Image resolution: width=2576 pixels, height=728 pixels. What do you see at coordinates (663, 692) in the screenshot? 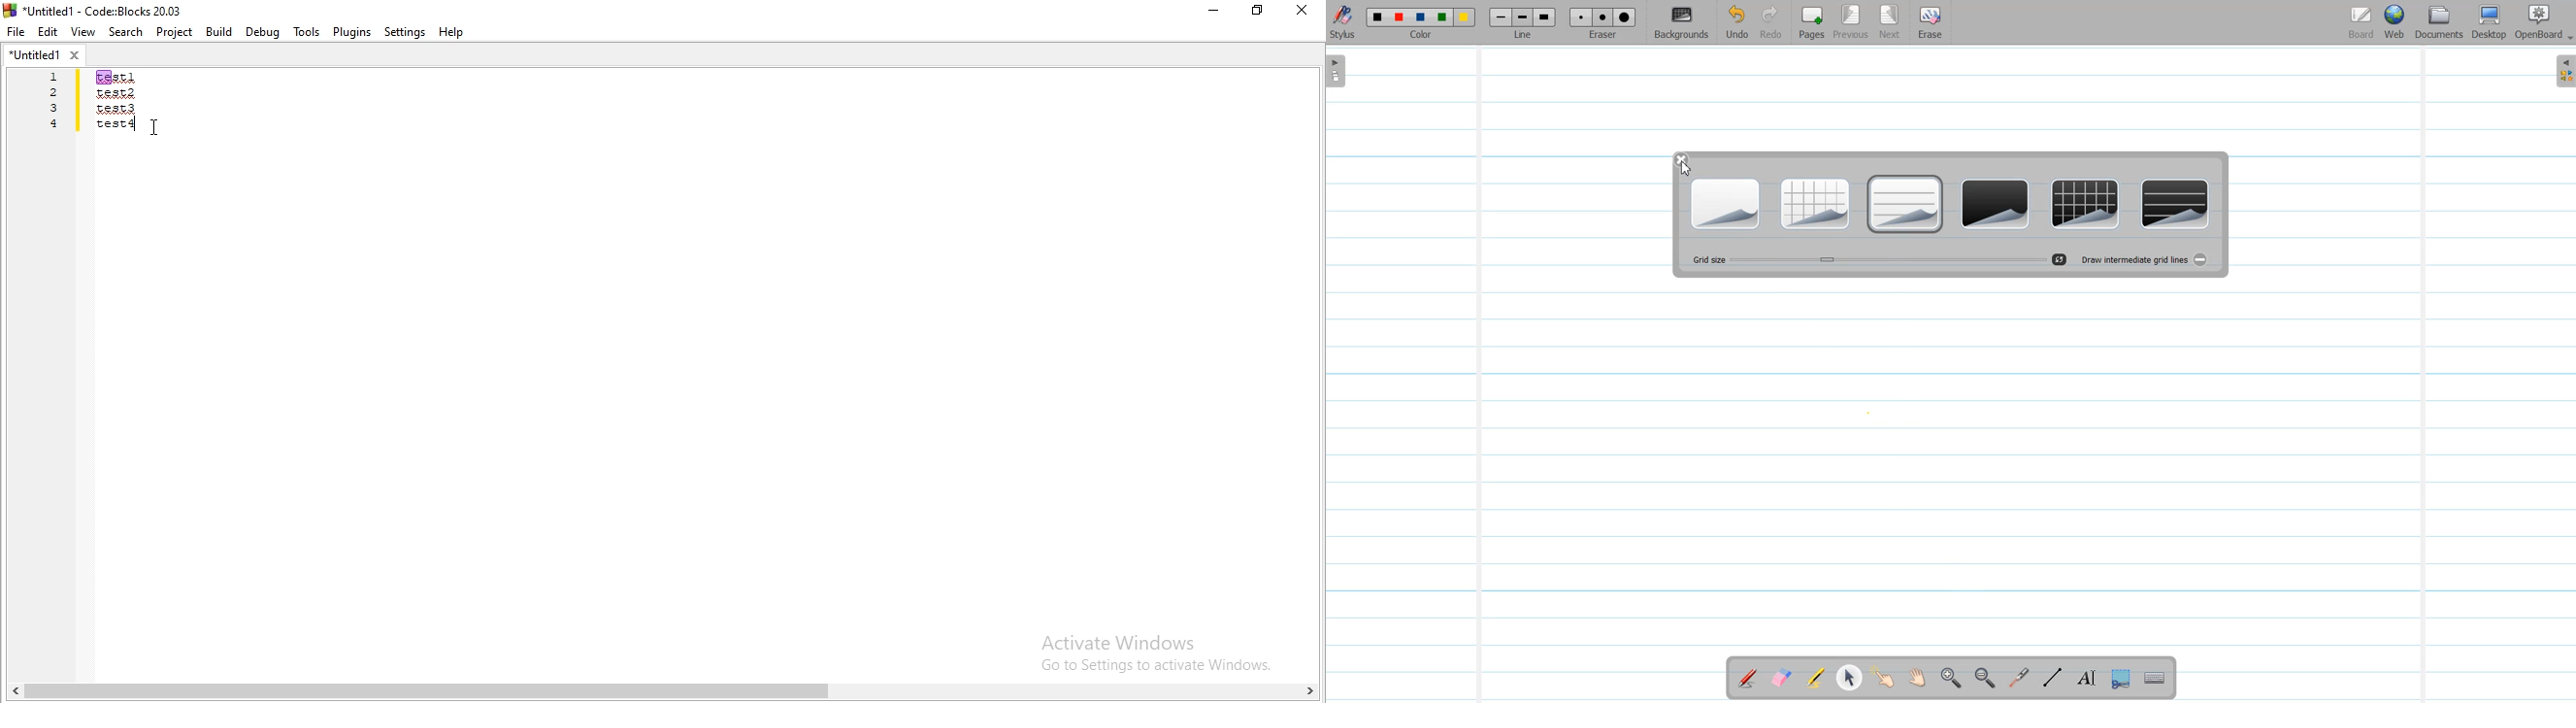
I see `scroll bar` at bounding box center [663, 692].